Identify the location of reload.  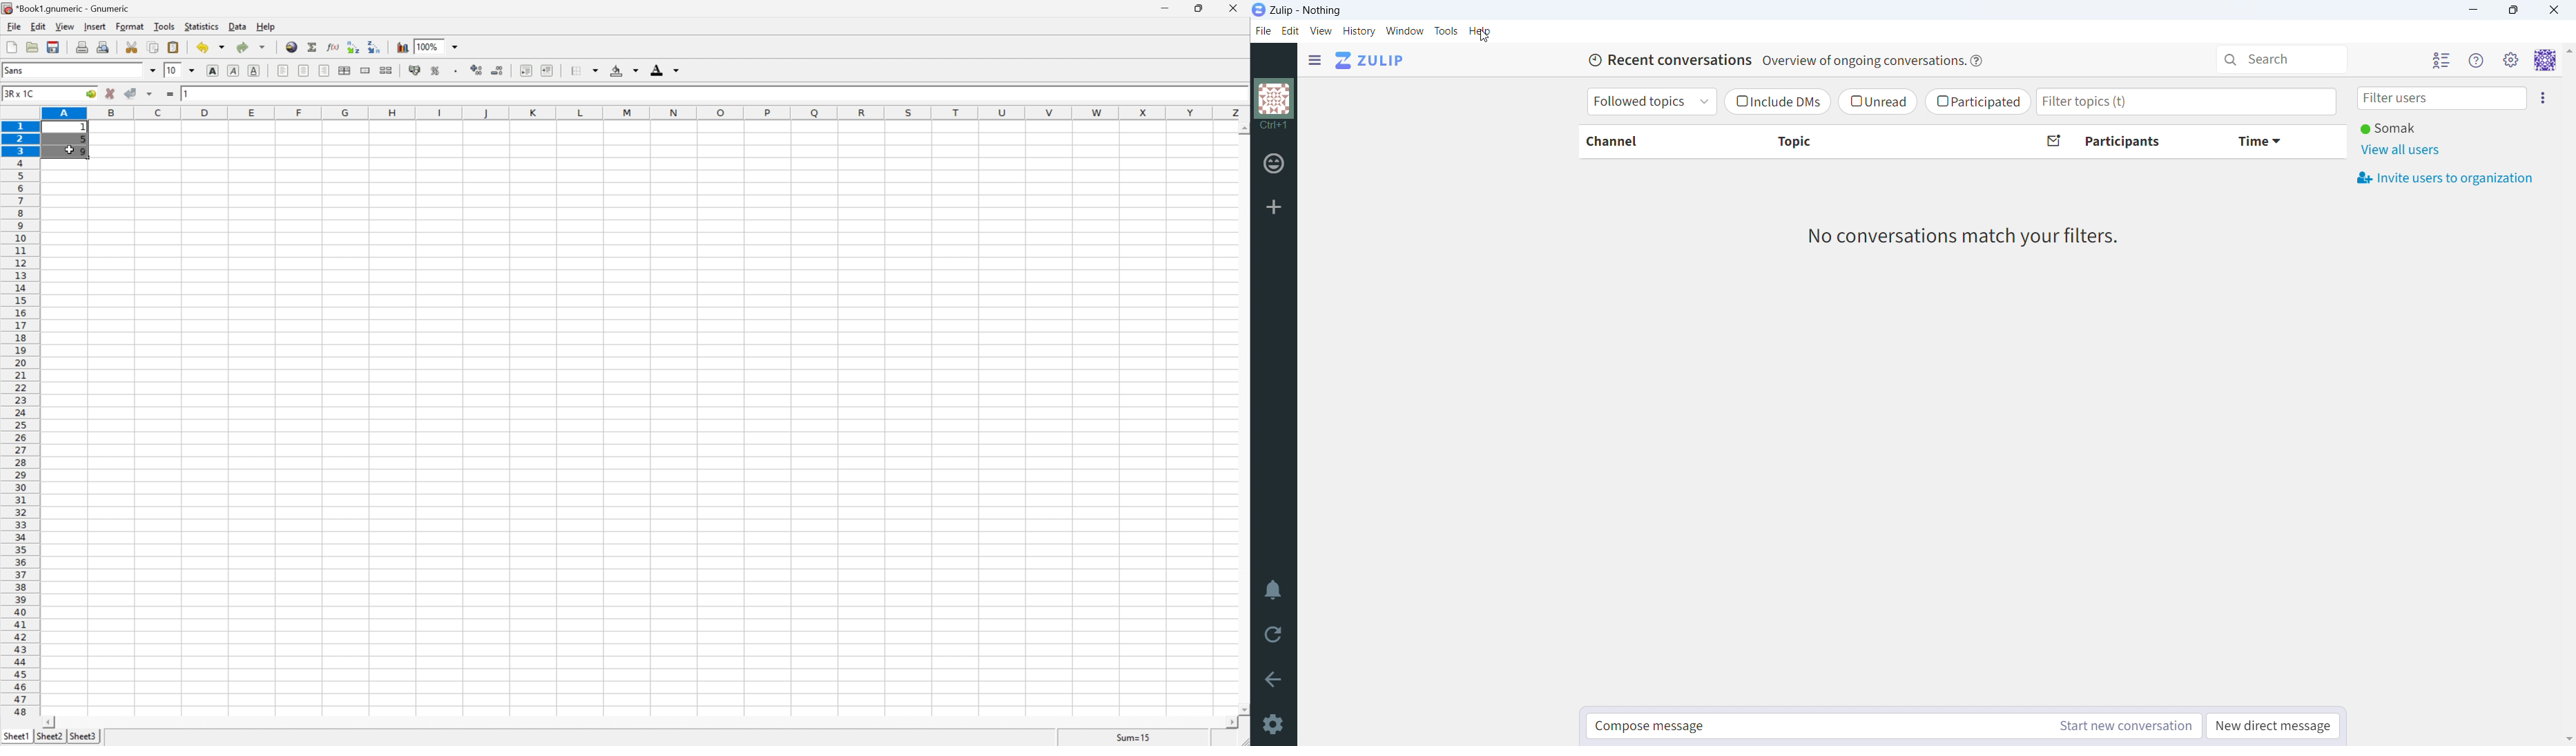
(1272, 633).